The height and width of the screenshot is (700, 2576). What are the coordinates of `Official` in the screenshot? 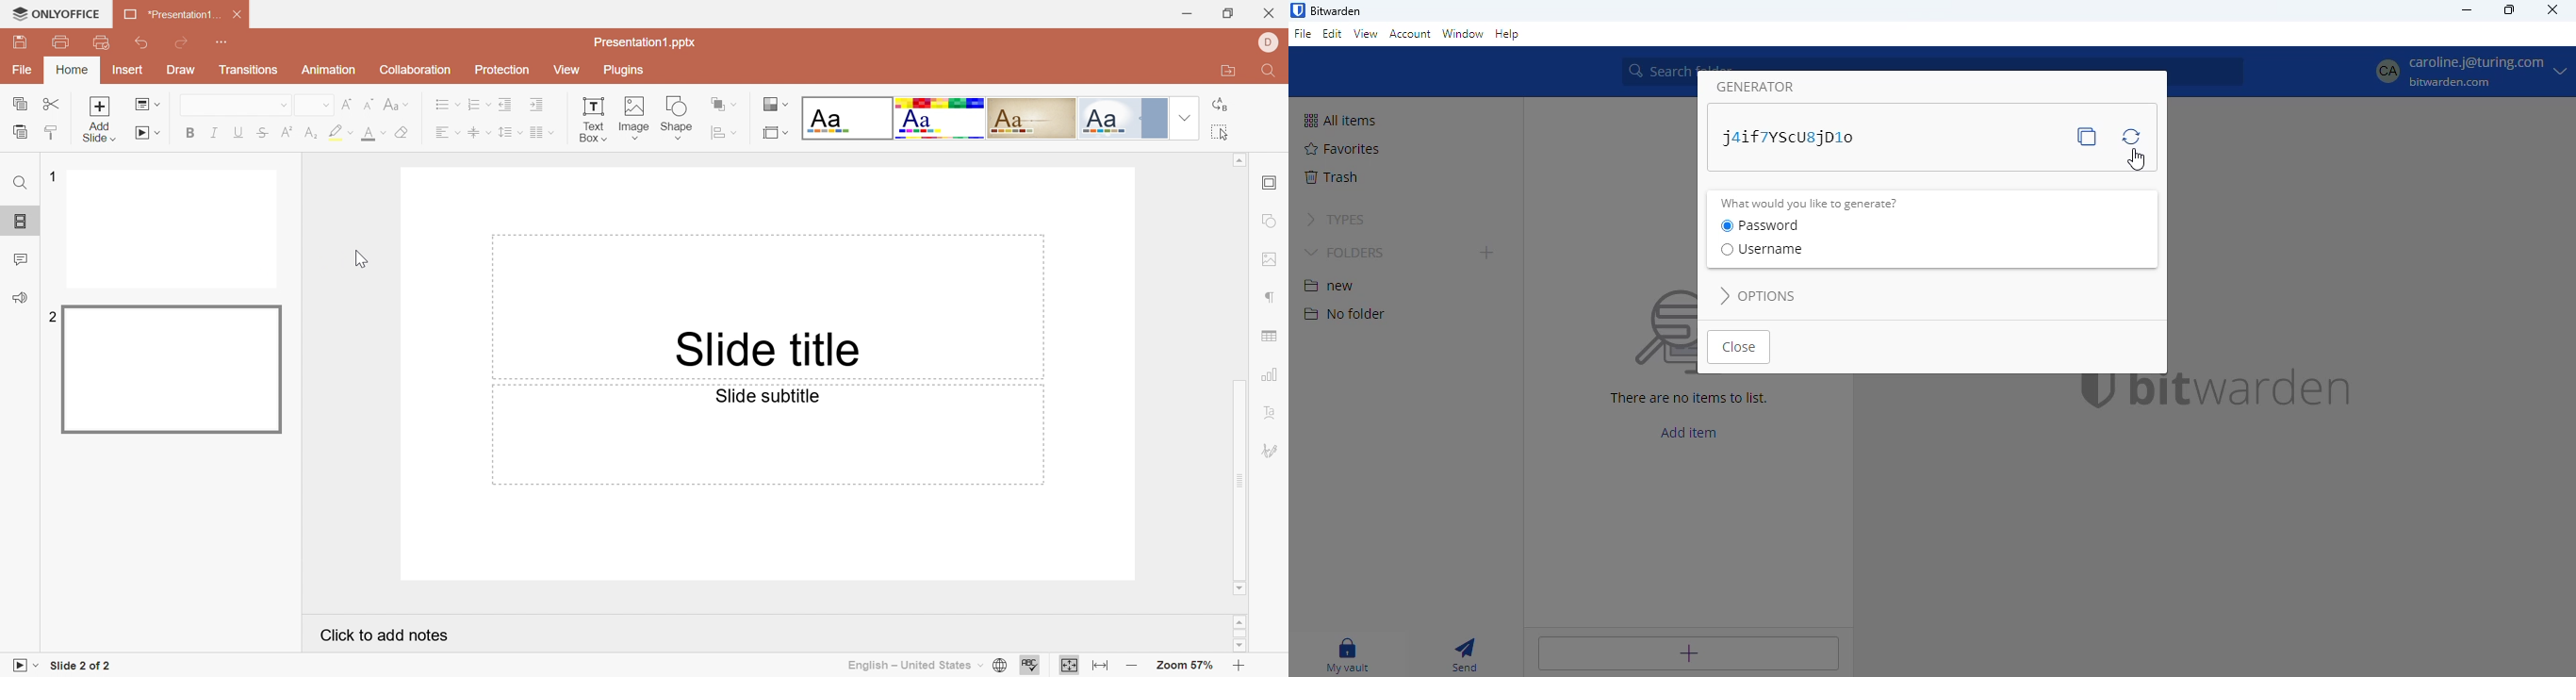 It's located at (1125, 120).